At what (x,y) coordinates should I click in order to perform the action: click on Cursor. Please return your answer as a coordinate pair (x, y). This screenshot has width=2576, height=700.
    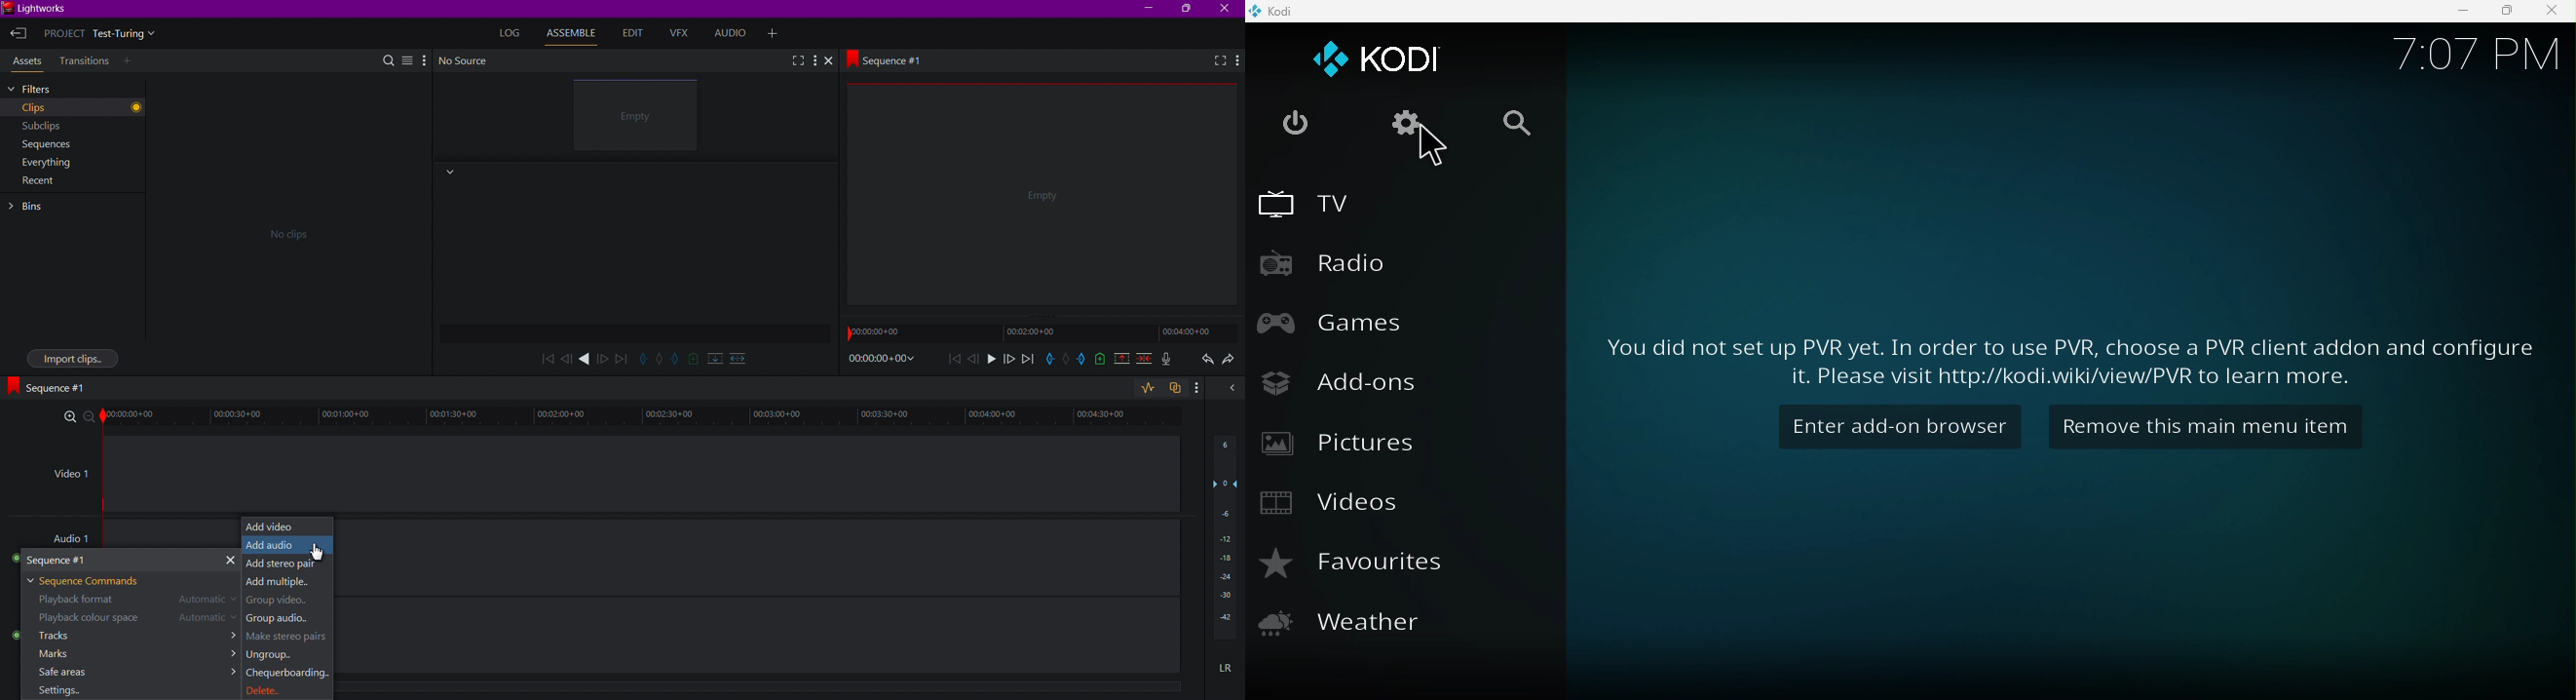
    Looking at the image, I should click on (1438, 151).